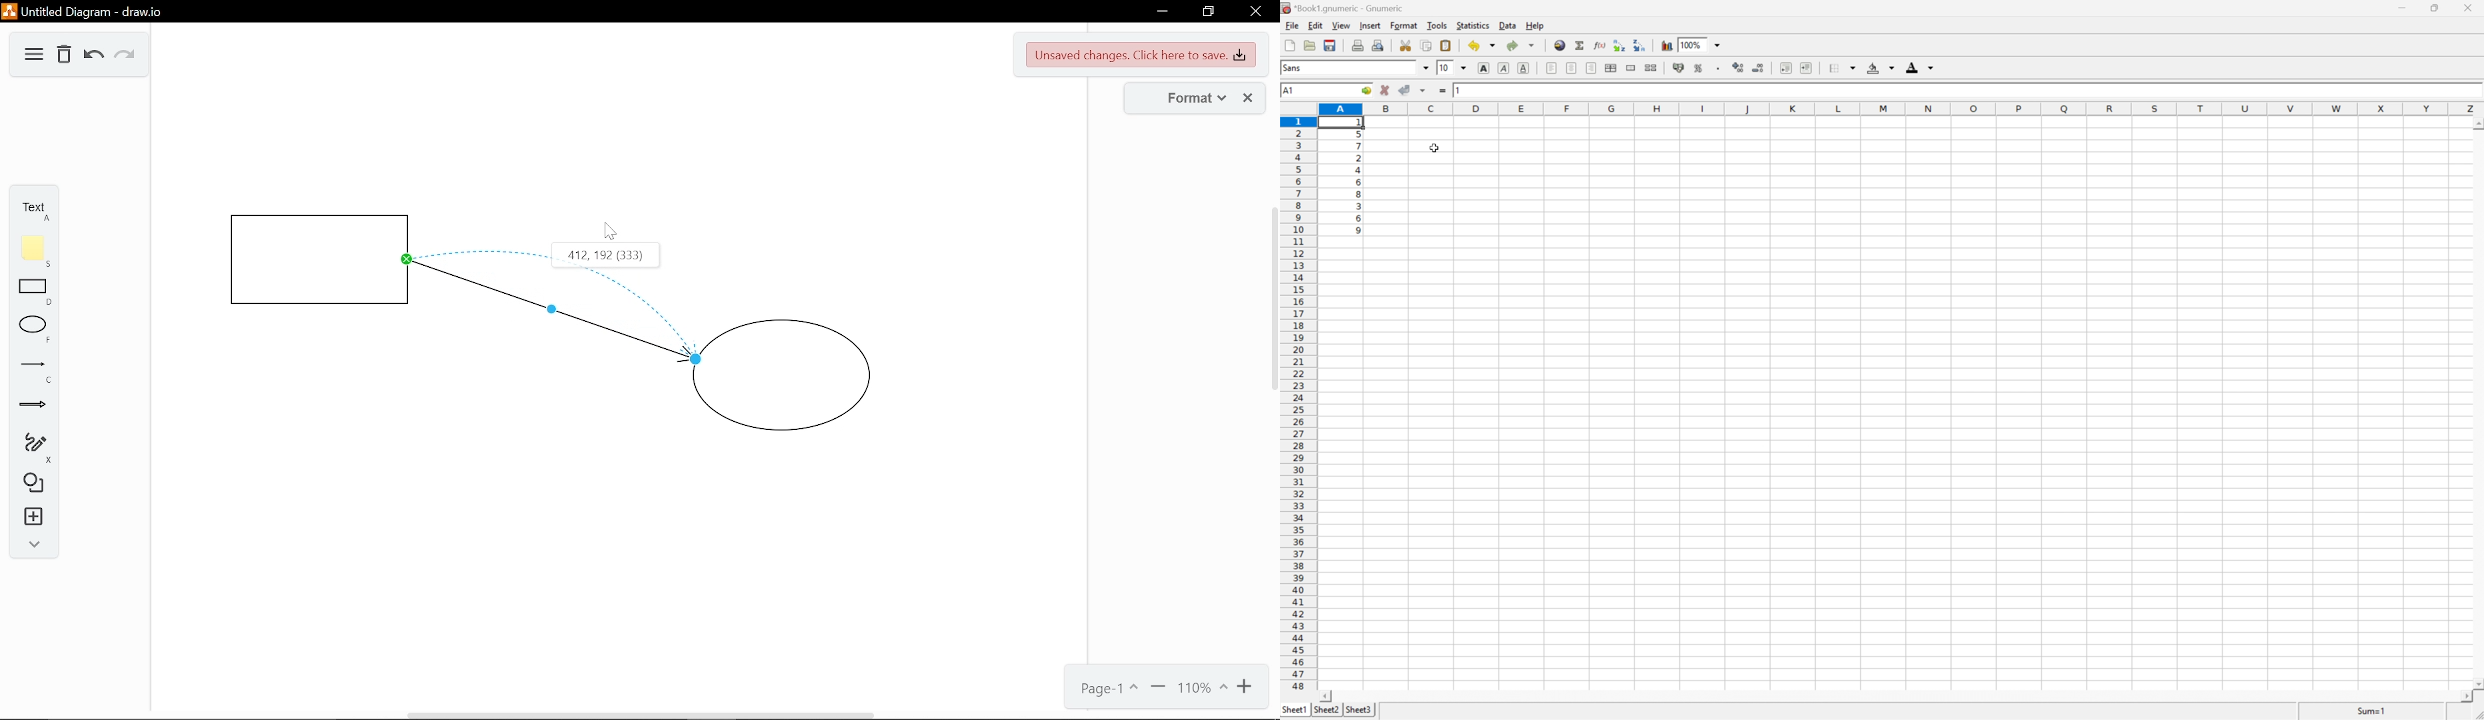 The width and height of the screenshot is (2492, 728). What do you see at coordinates (549, 310) in the screenshot?
I see `Bending point` at bounding box center [549, 310].